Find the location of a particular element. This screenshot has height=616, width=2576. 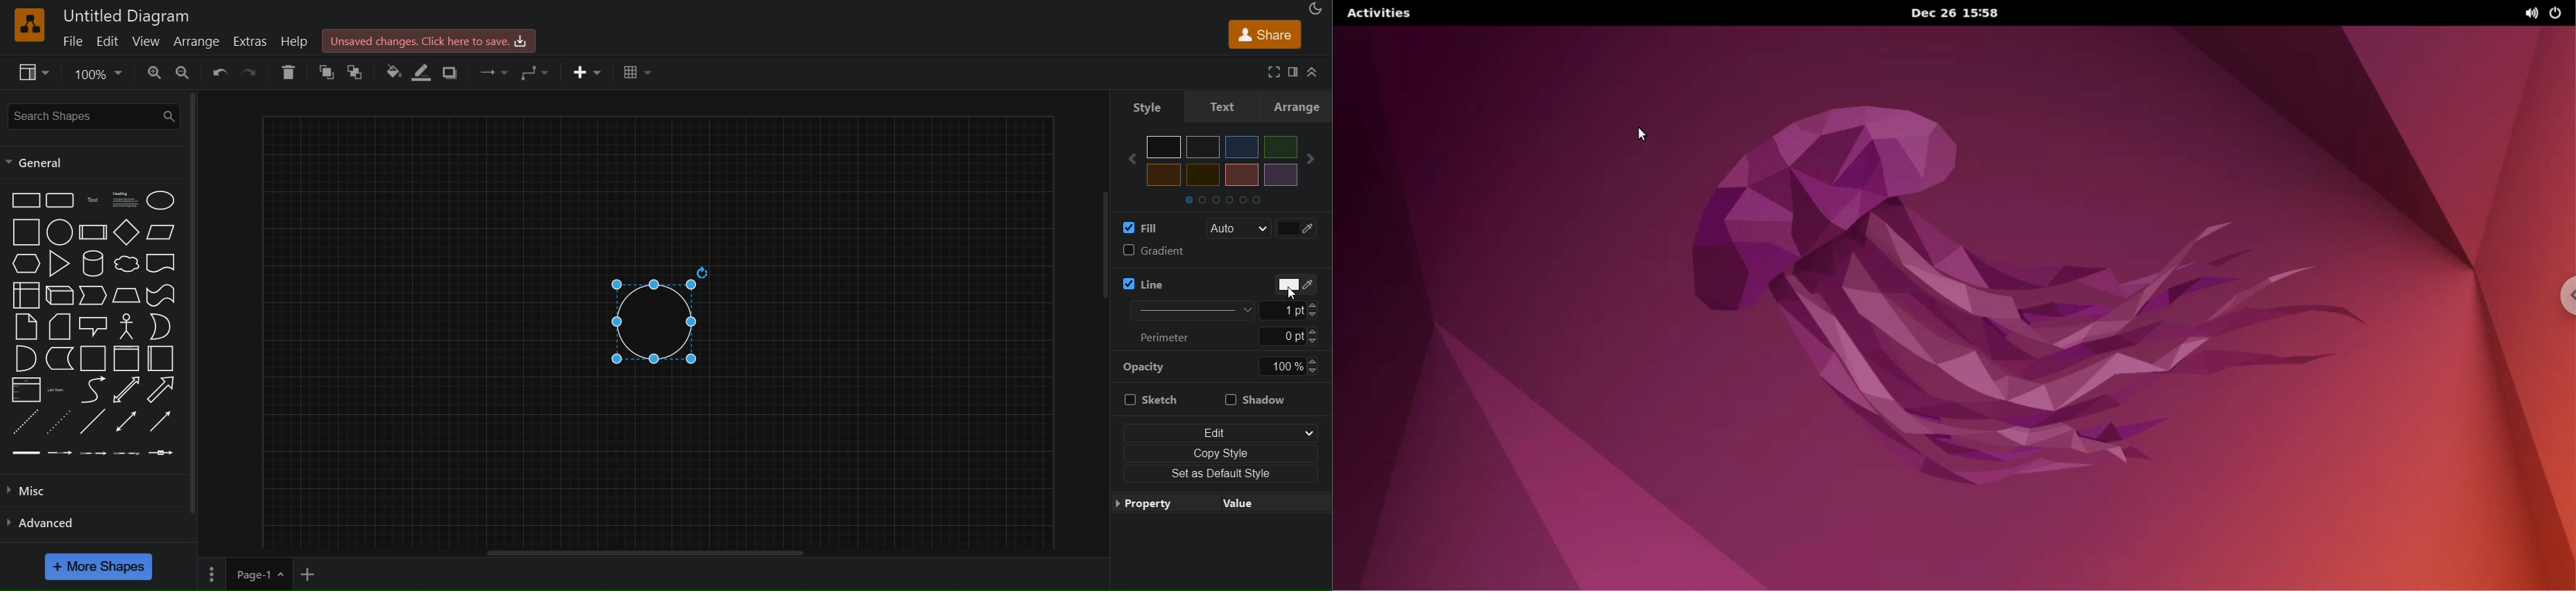

style is located at coordinates (1141, 104).